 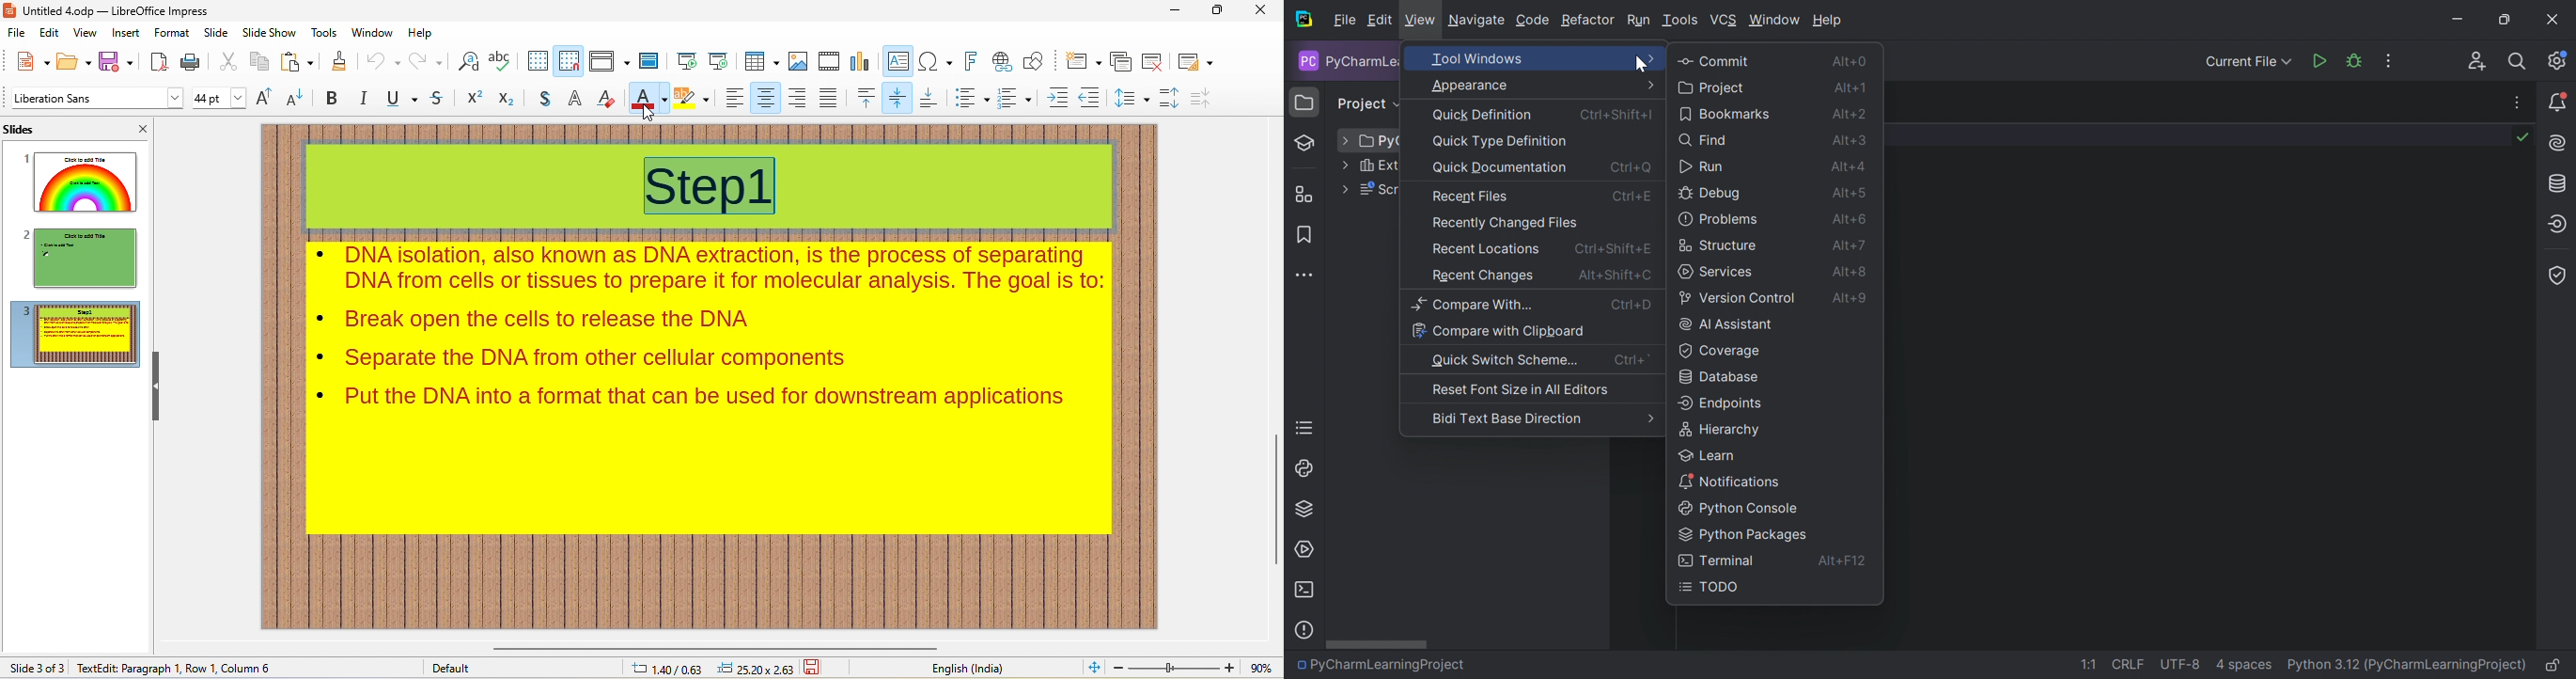 What do you see at coordinates (1344, 140) in the screenshot?
I see `Drop down` at bounding box center [1344, 140].